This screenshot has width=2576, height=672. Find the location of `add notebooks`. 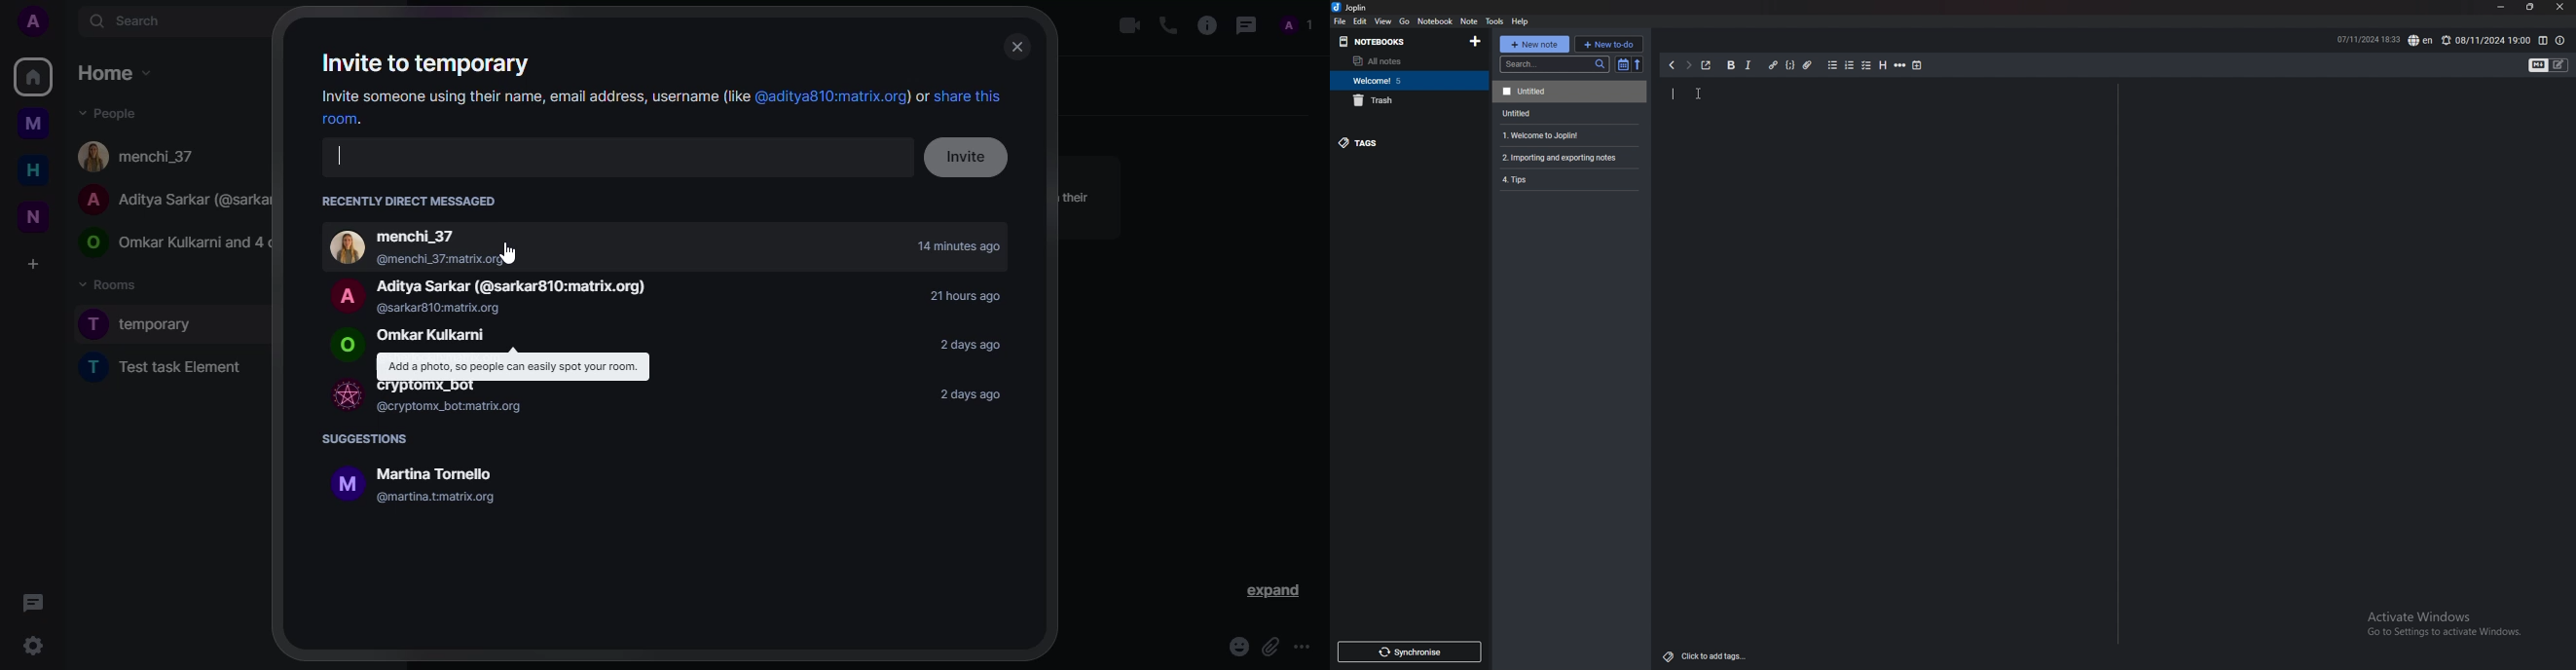

add notebooks is located at coordinates (1476, 40).